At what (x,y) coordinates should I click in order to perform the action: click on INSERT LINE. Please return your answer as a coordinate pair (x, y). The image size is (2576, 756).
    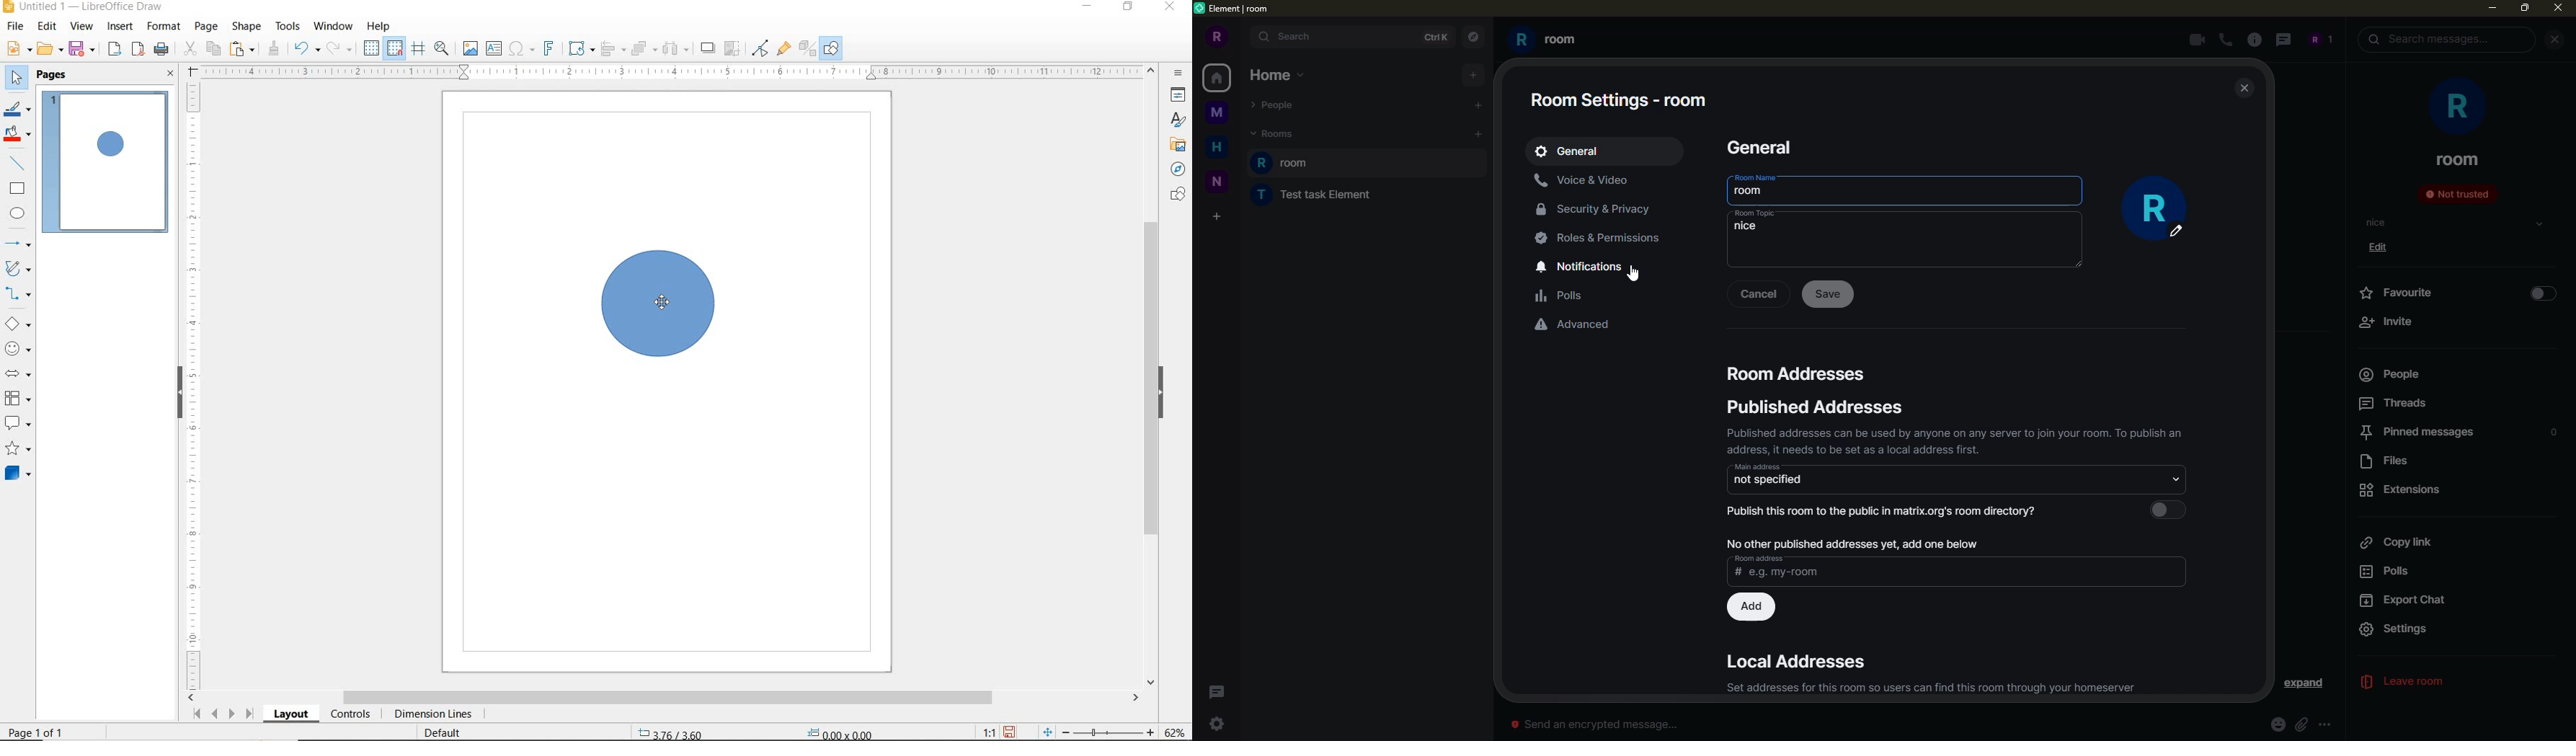
    Looking at the image, I should click on (21, 163).